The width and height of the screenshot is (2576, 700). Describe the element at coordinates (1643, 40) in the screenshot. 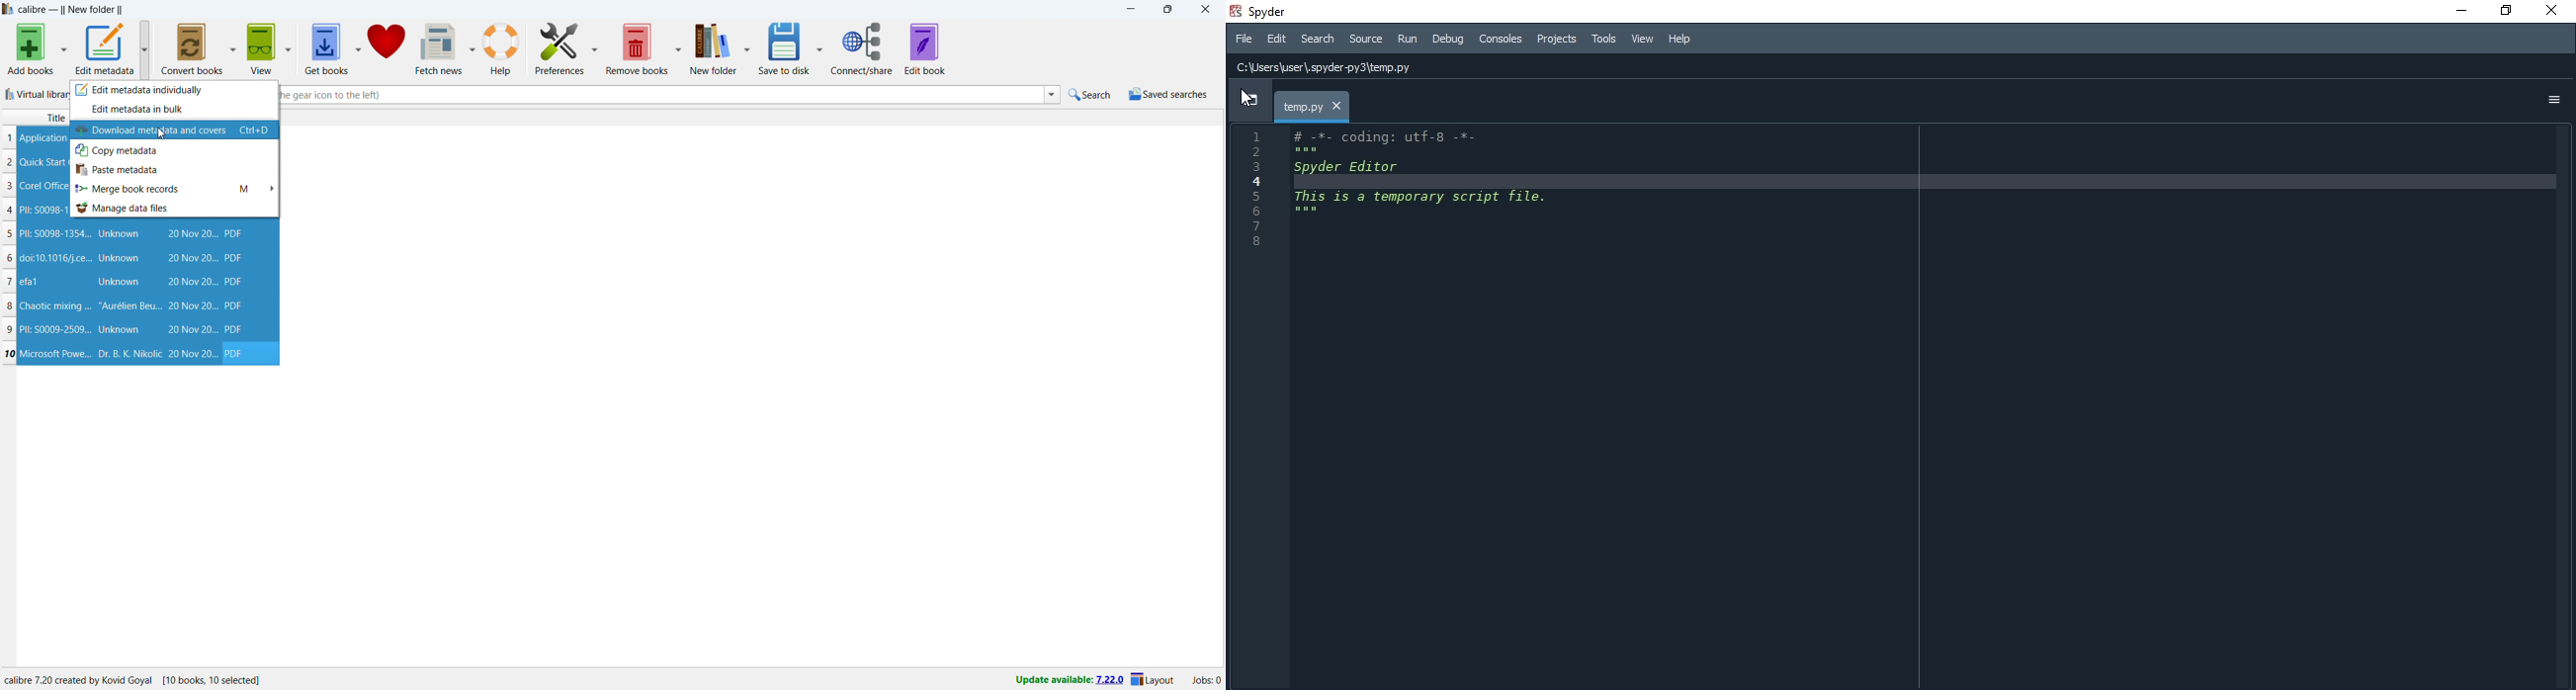

I see `View` at that location.